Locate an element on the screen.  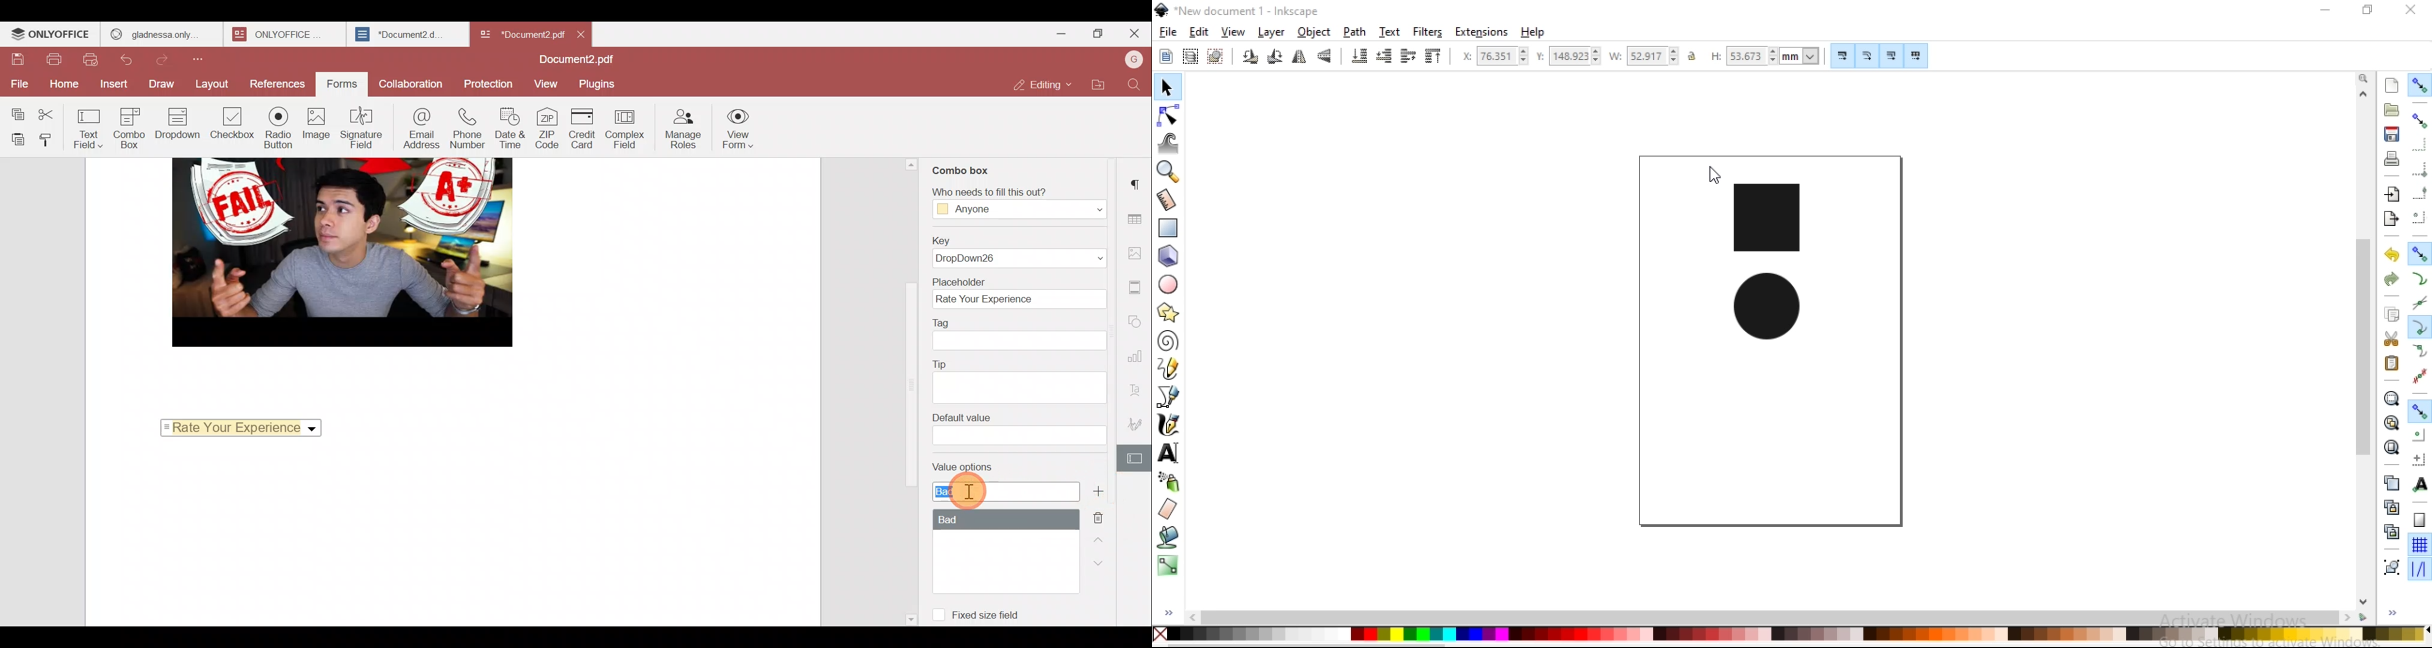
Cursor is located at coordinates (971, 490).